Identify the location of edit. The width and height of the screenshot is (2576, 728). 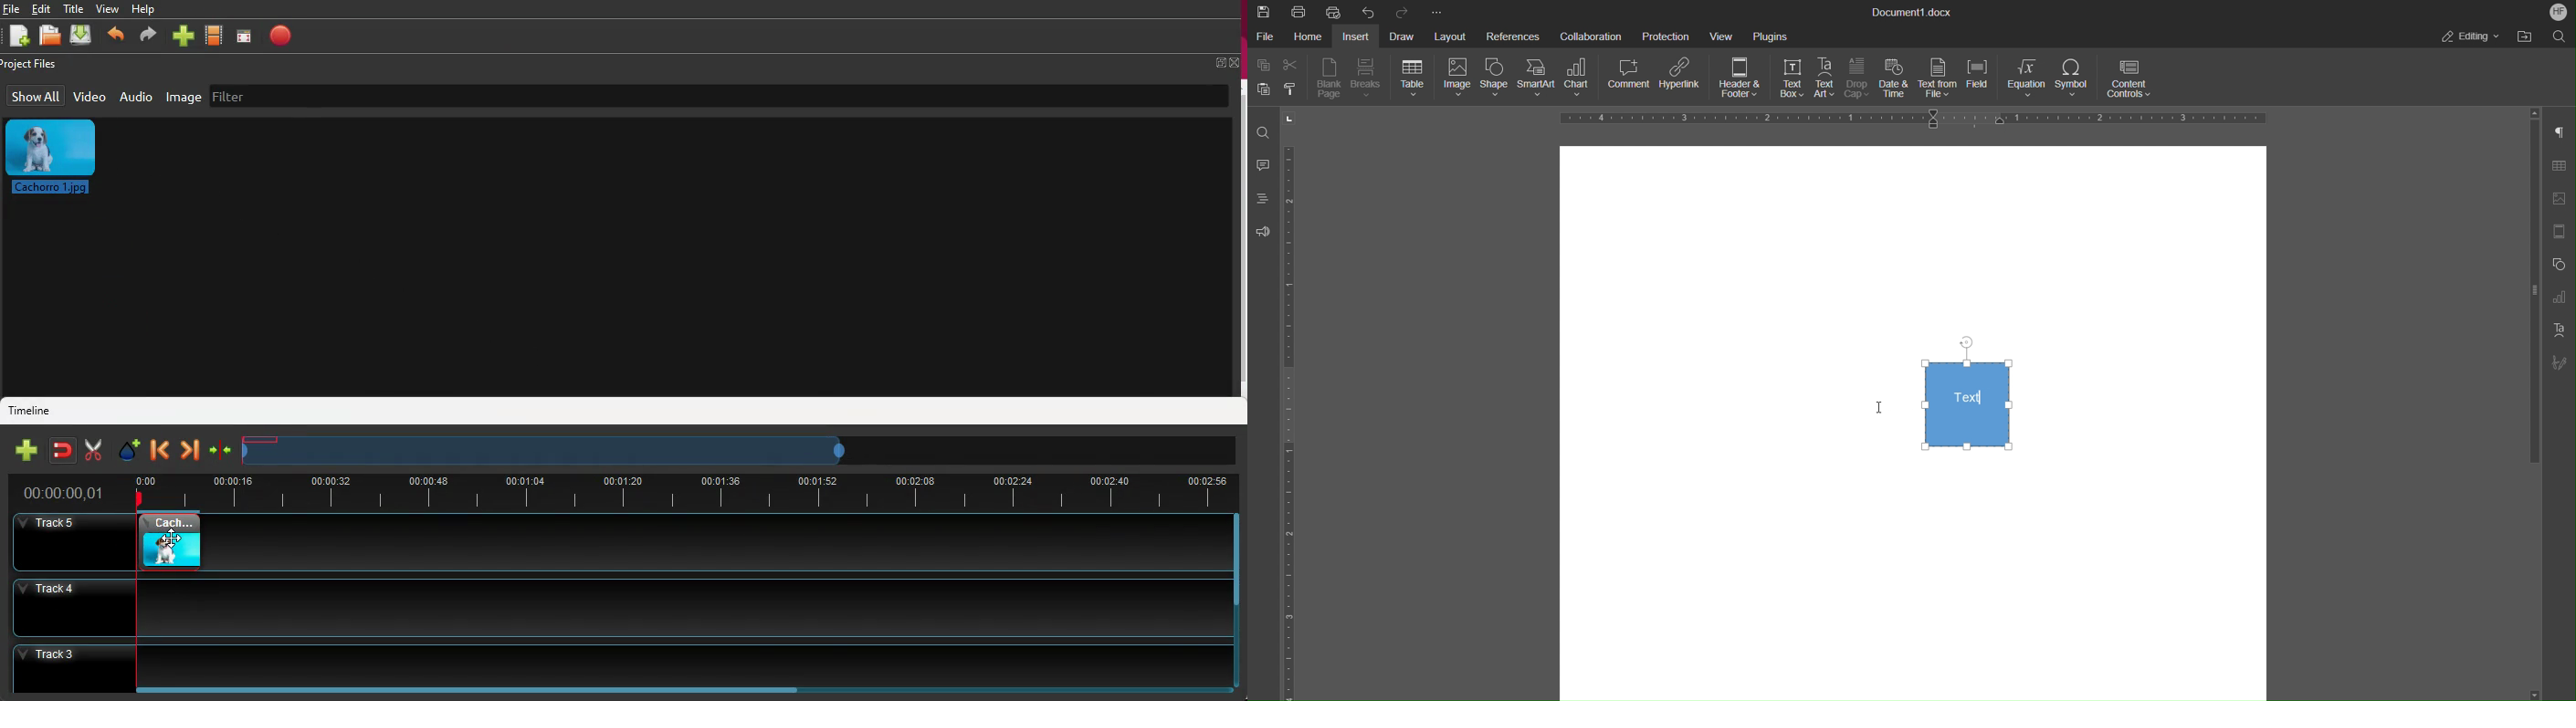
(43, 9).